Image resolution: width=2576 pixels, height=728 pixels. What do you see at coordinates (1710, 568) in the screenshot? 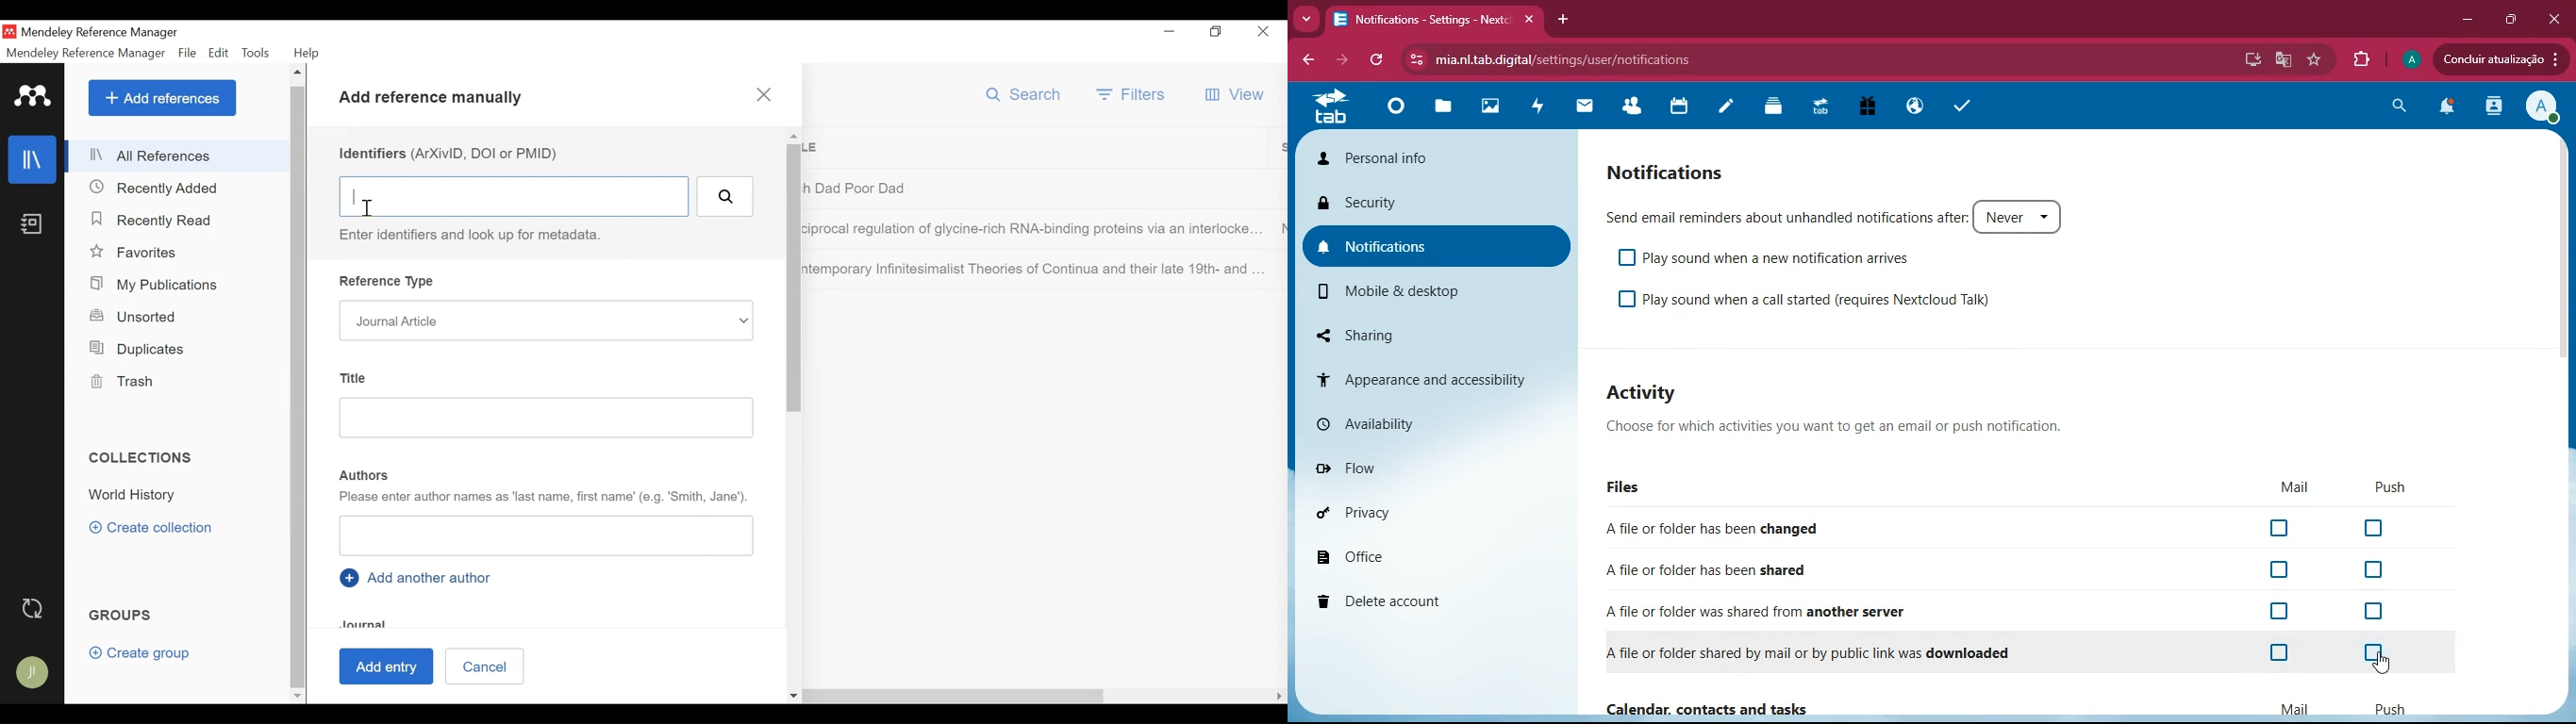
I see `A file or folder has been shared` at bounding box center [1710, 568].